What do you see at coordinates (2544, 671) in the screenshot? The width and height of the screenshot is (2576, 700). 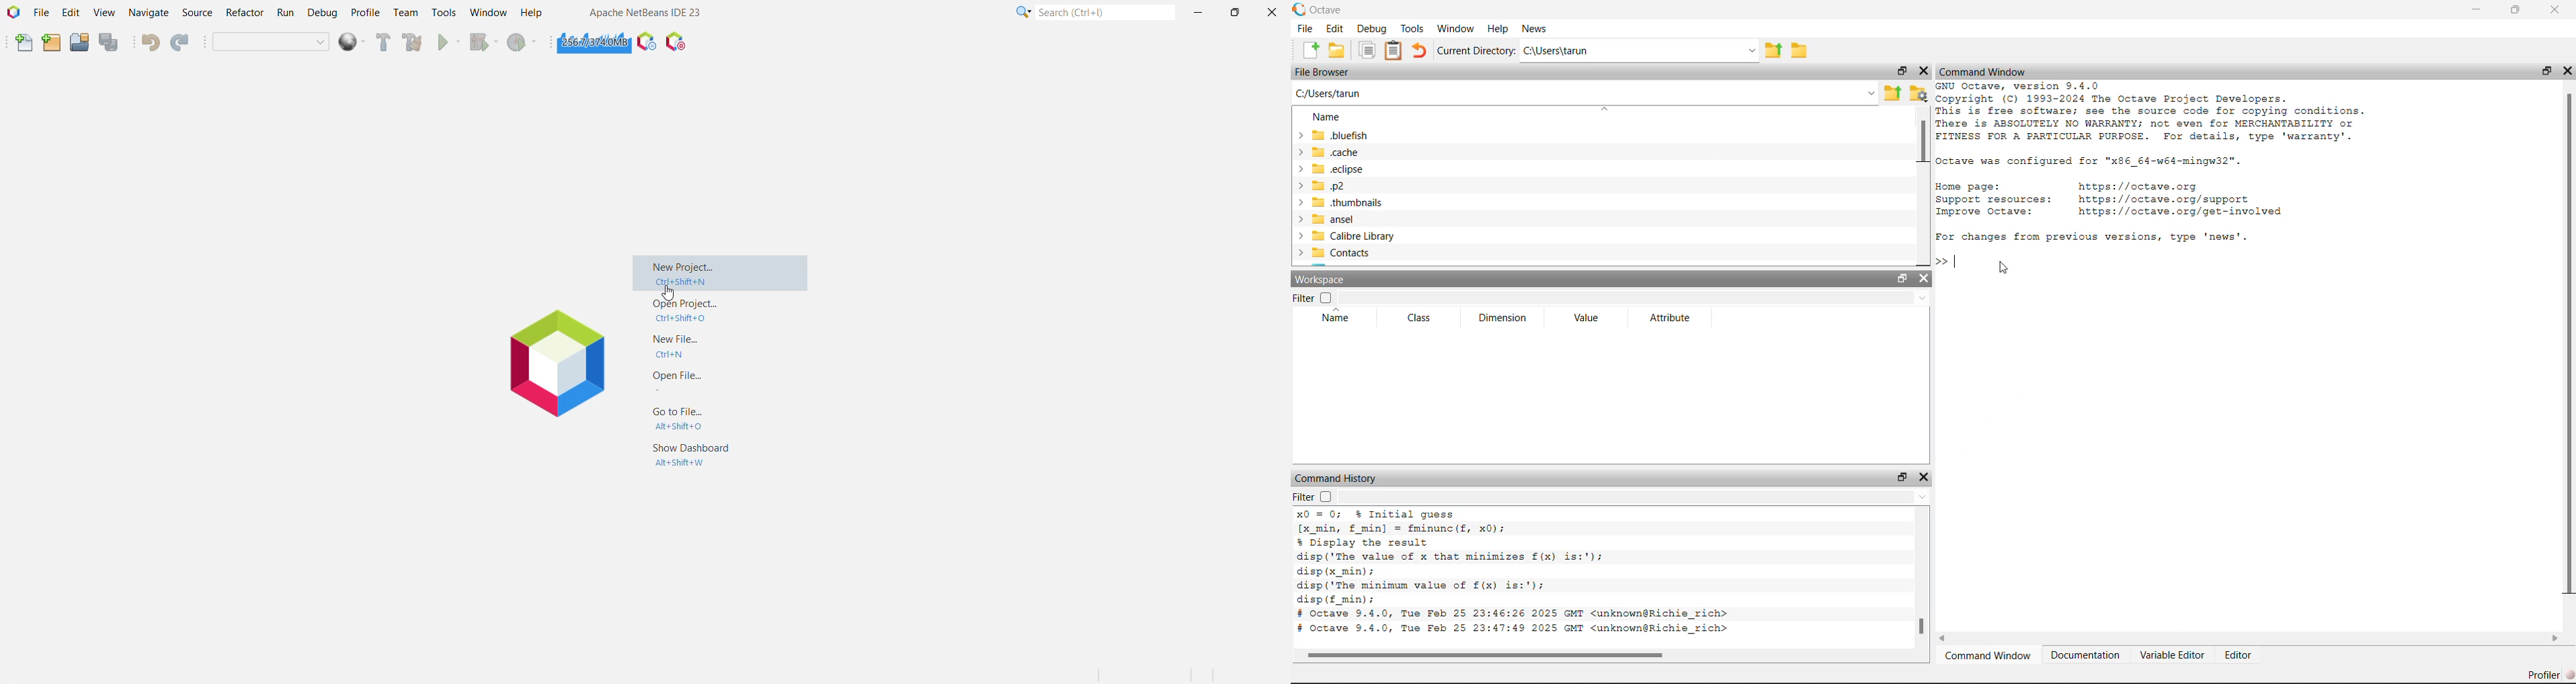 I see `Profiler` at bounding box center [2544, 671].